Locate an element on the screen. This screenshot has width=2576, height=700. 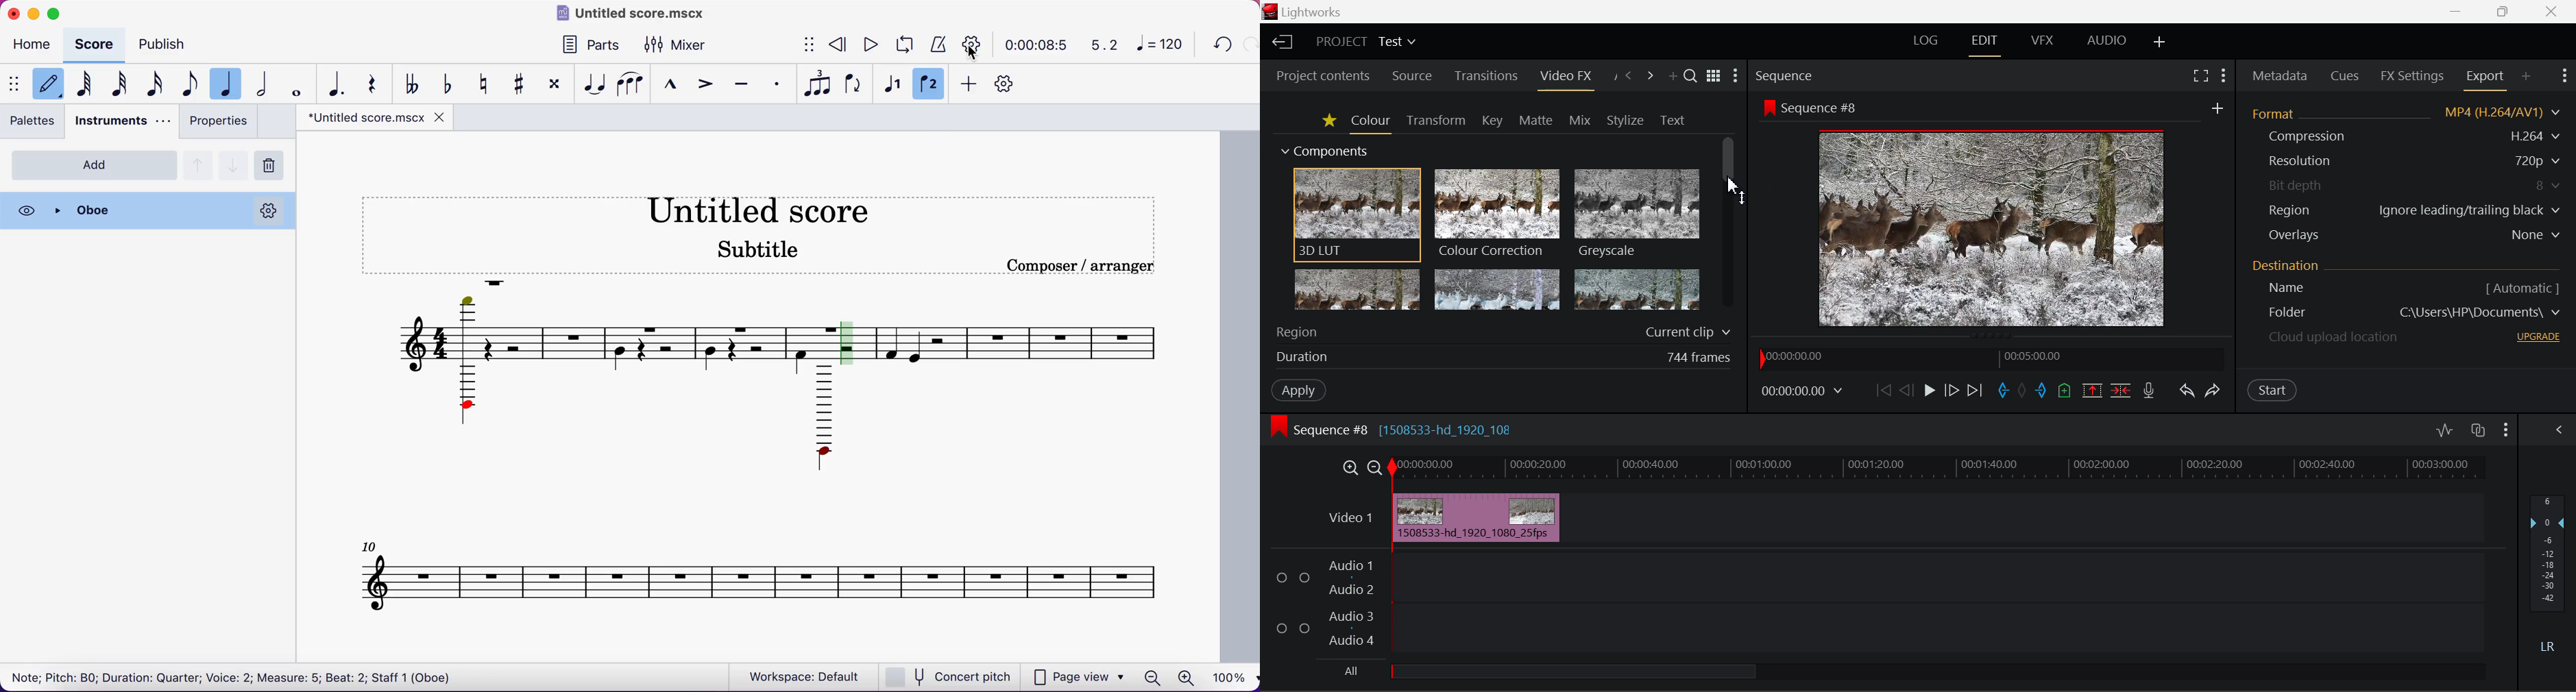
toggle flat is located at coordinates (448, 83).